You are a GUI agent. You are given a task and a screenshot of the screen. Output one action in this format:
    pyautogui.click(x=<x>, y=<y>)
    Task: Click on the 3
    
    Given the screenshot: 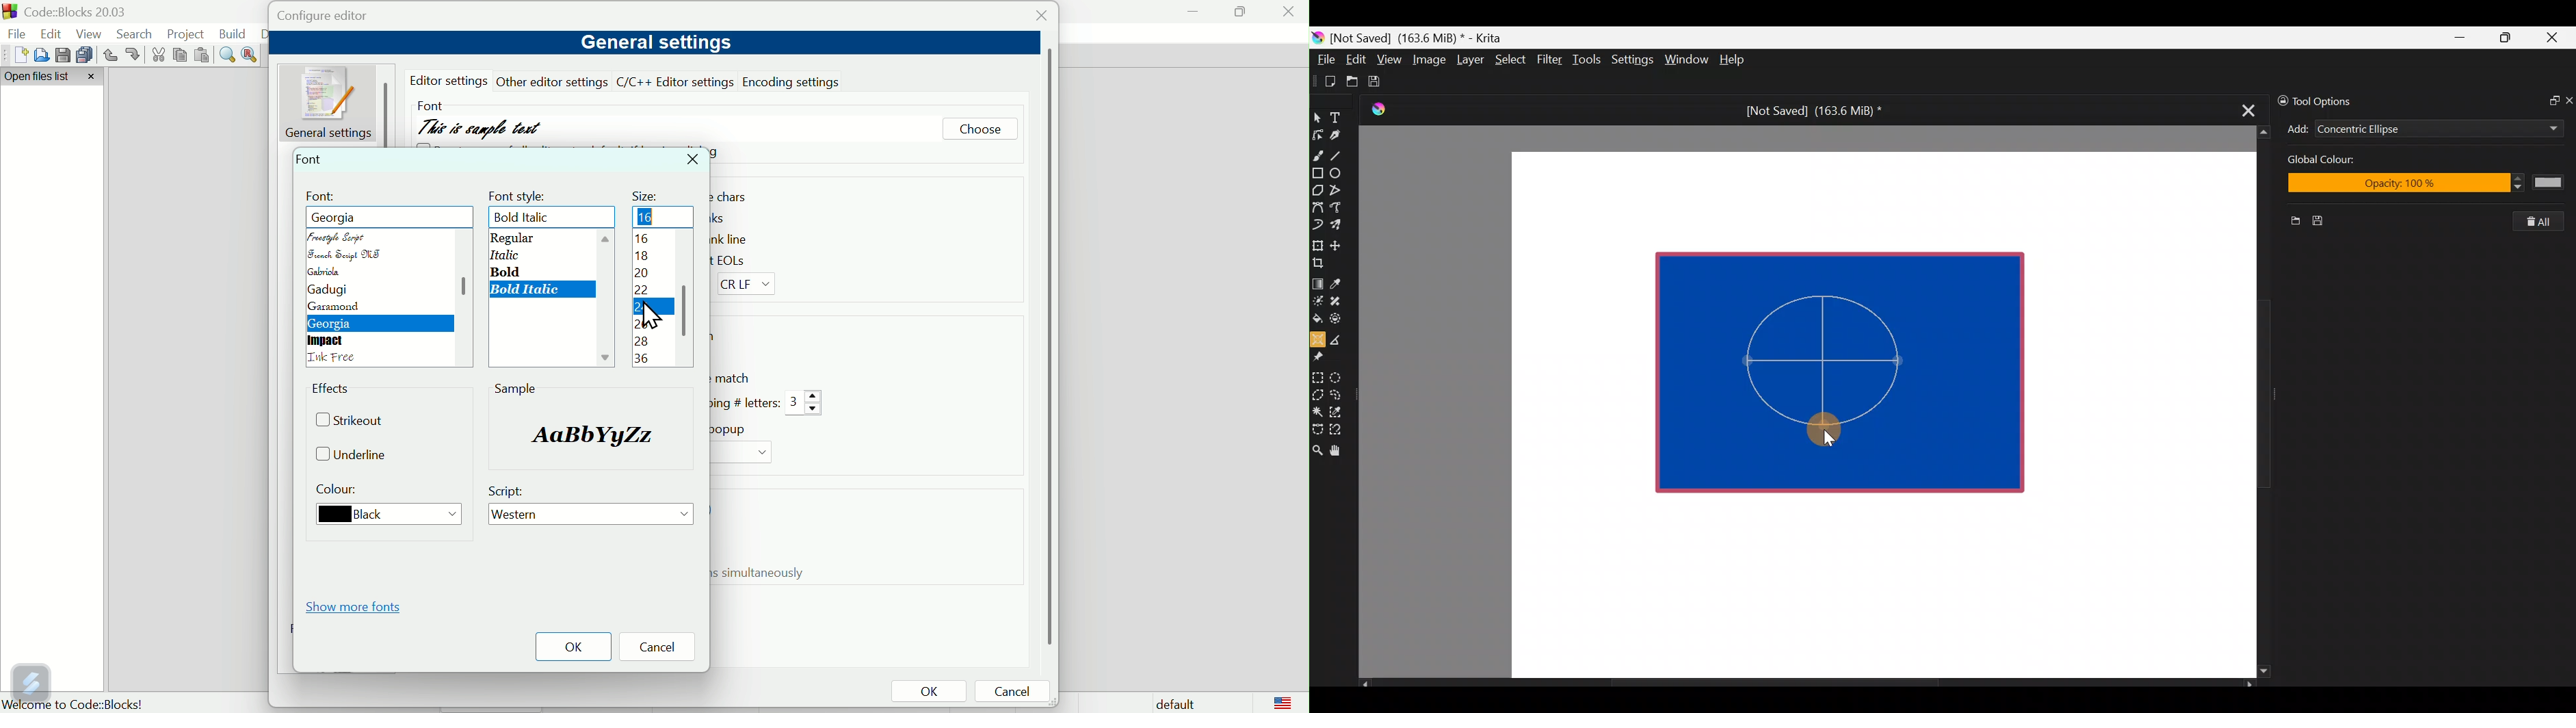 What is the action you would take?
    pyautogui.click(x=805, y=404)
    